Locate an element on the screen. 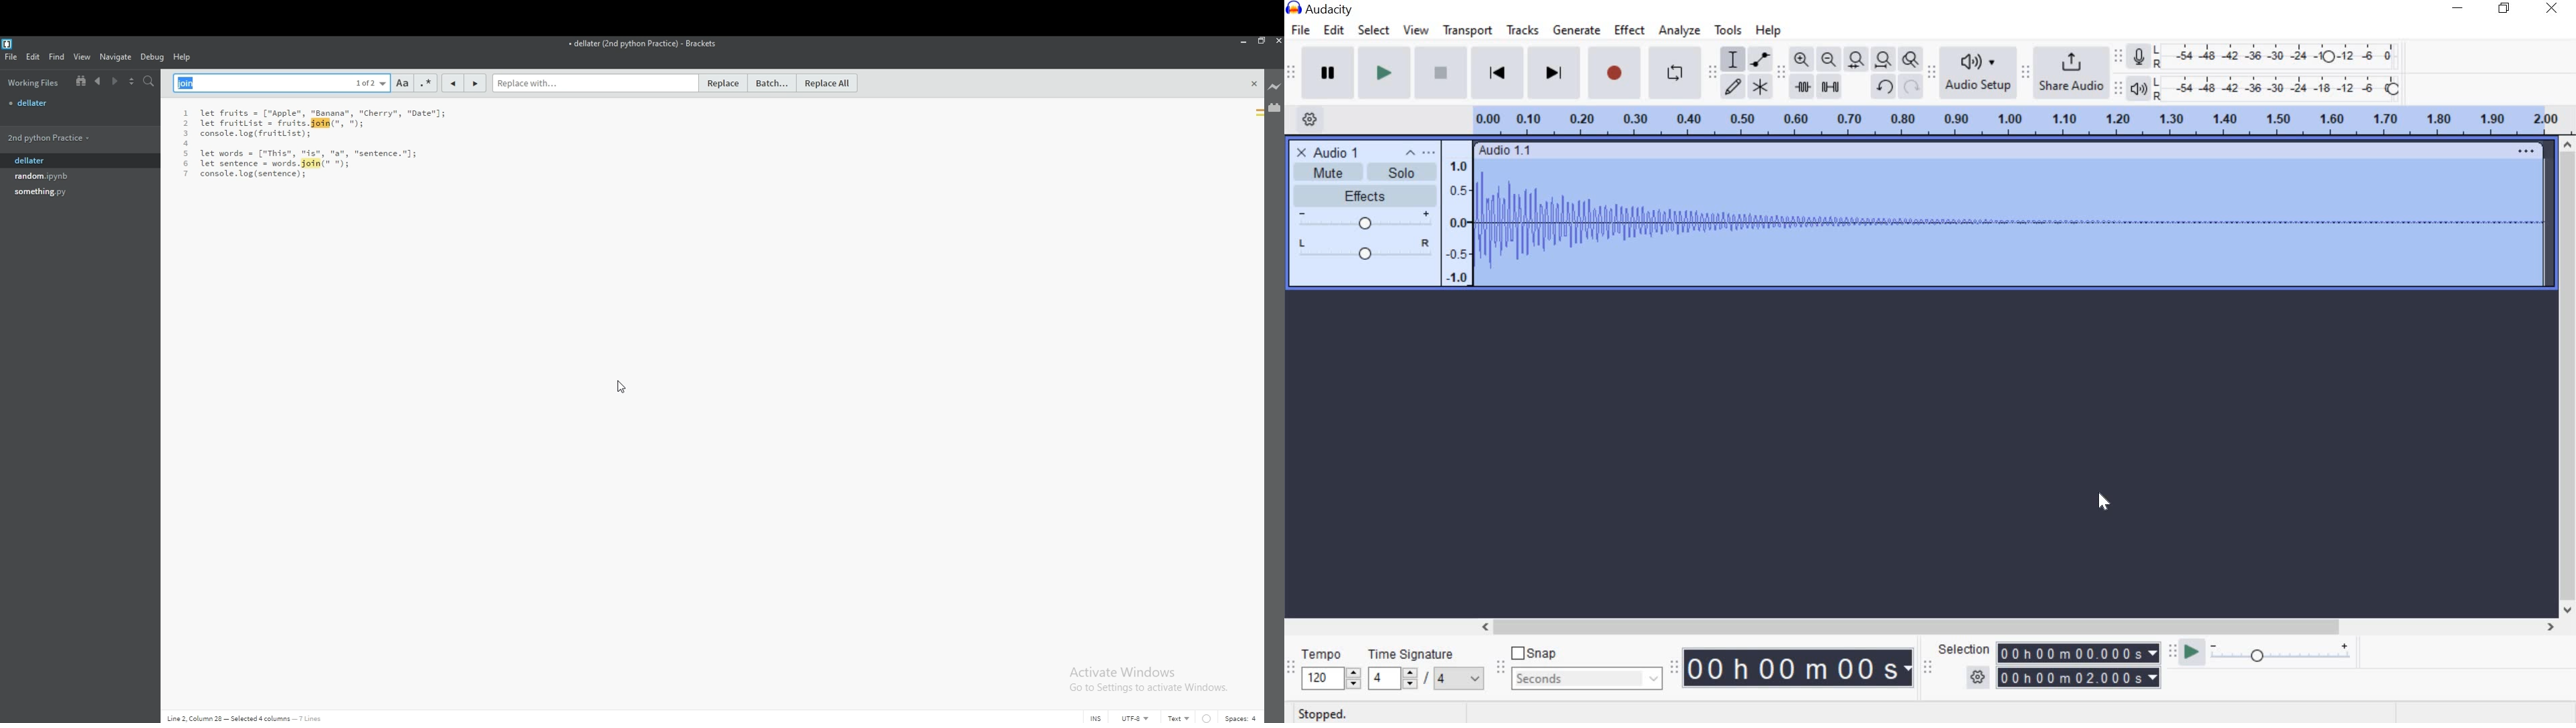 The height and width of the screenshot is (728, 2576). generate is located at coordinates (1575, 29).